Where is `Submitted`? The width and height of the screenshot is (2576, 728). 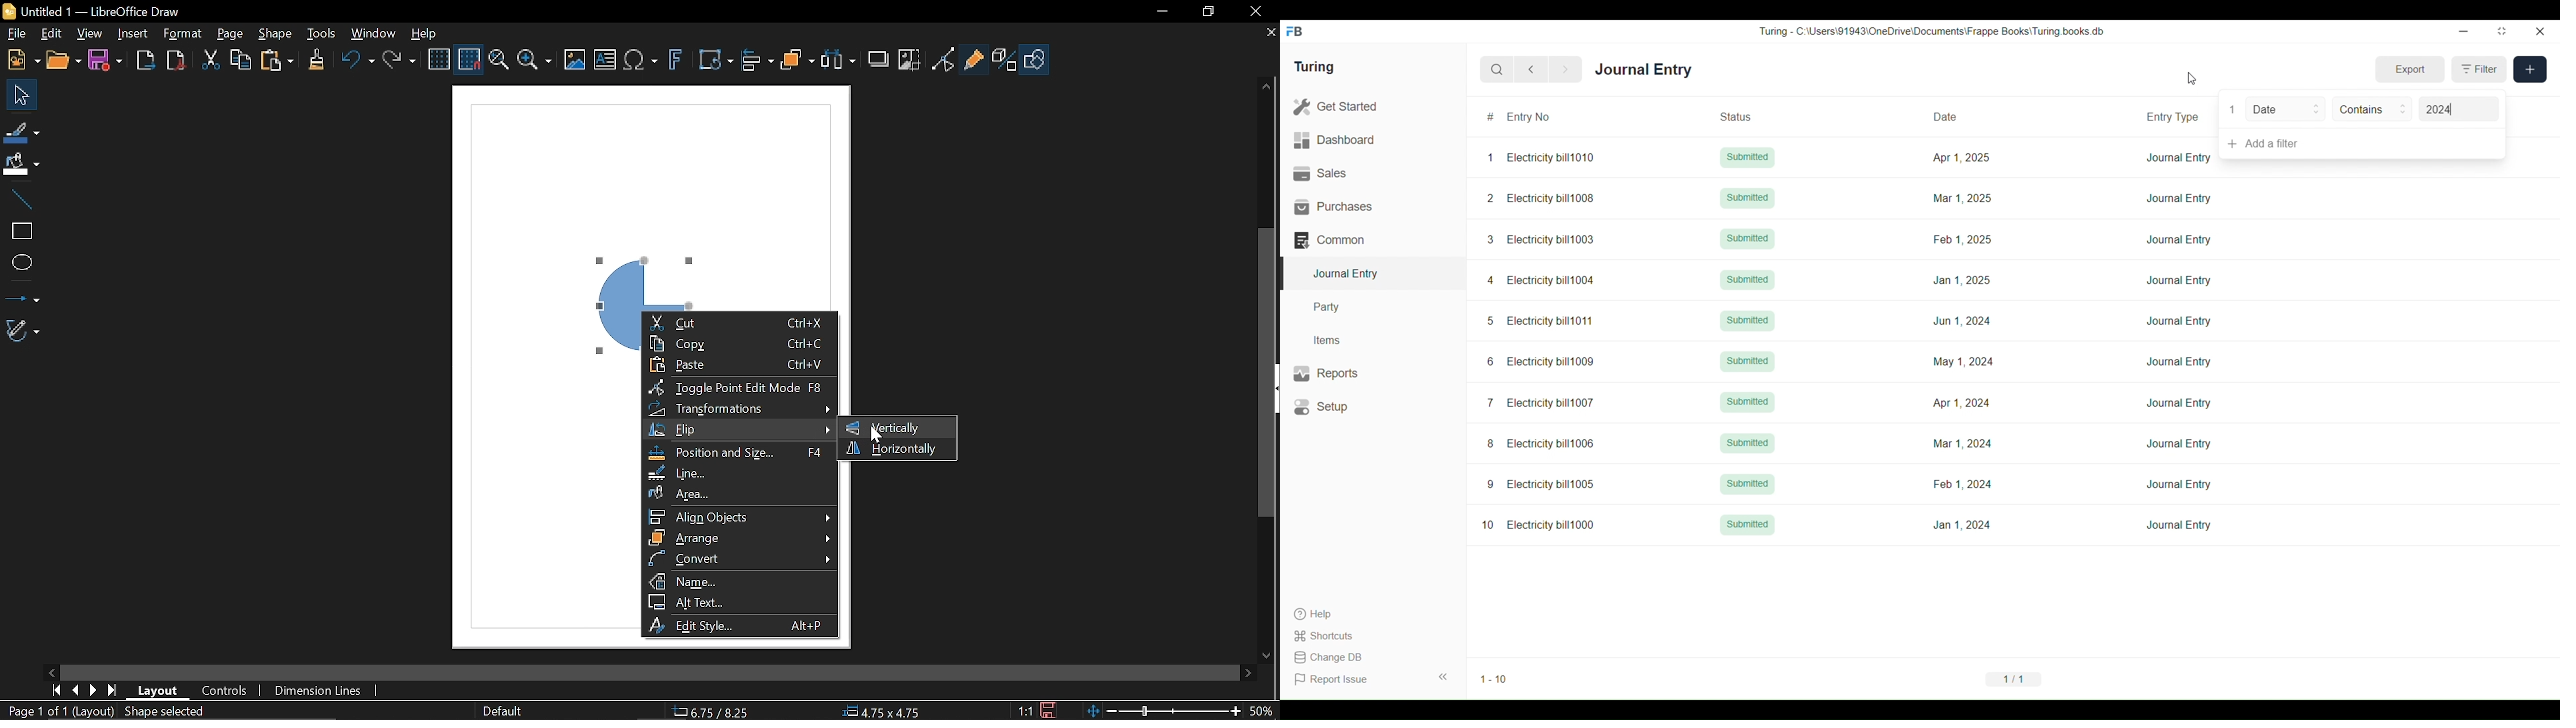
Submitted is located at coordinates (1747, 402).